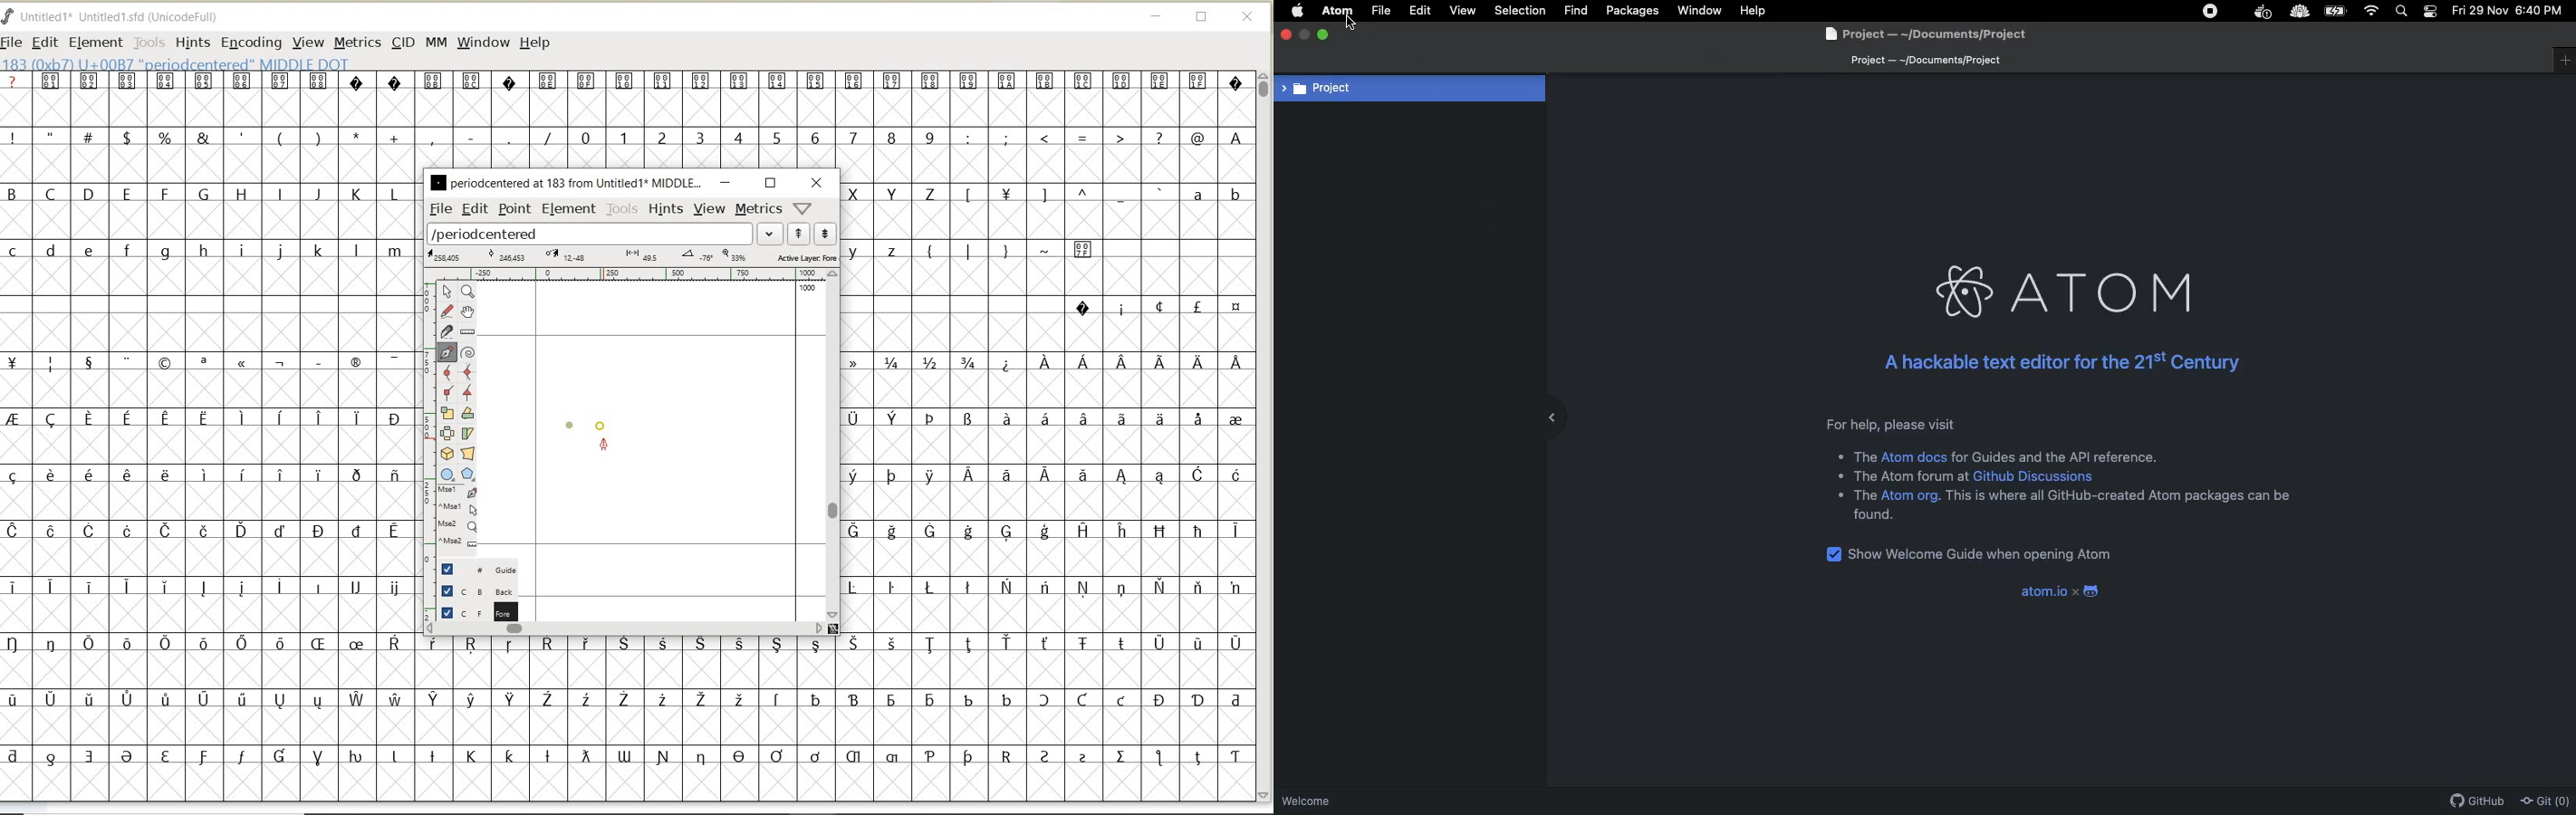  What do you see at coordinates (2122, 495) in the screenshot?
I see `description` at bounding box center [2122, 495].